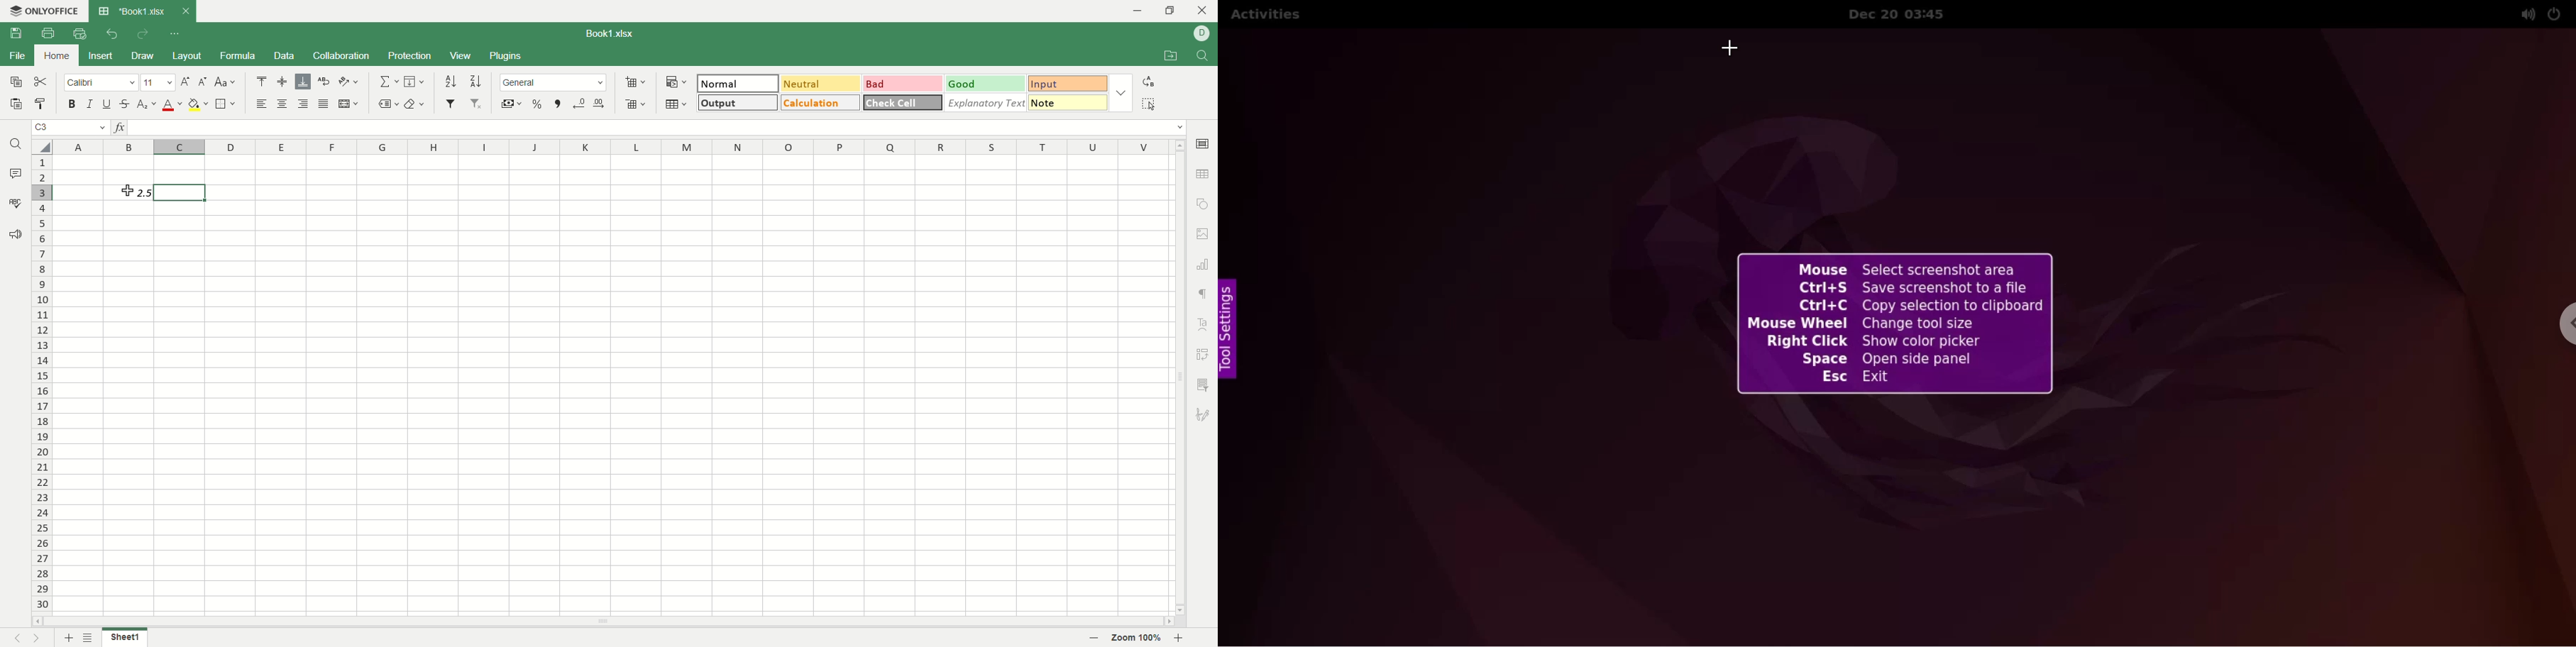 This screenshot has height=672, width=2576. Describe the element at coordinates (126, 103) in the screenshot. I see `strikethrough` at that location.